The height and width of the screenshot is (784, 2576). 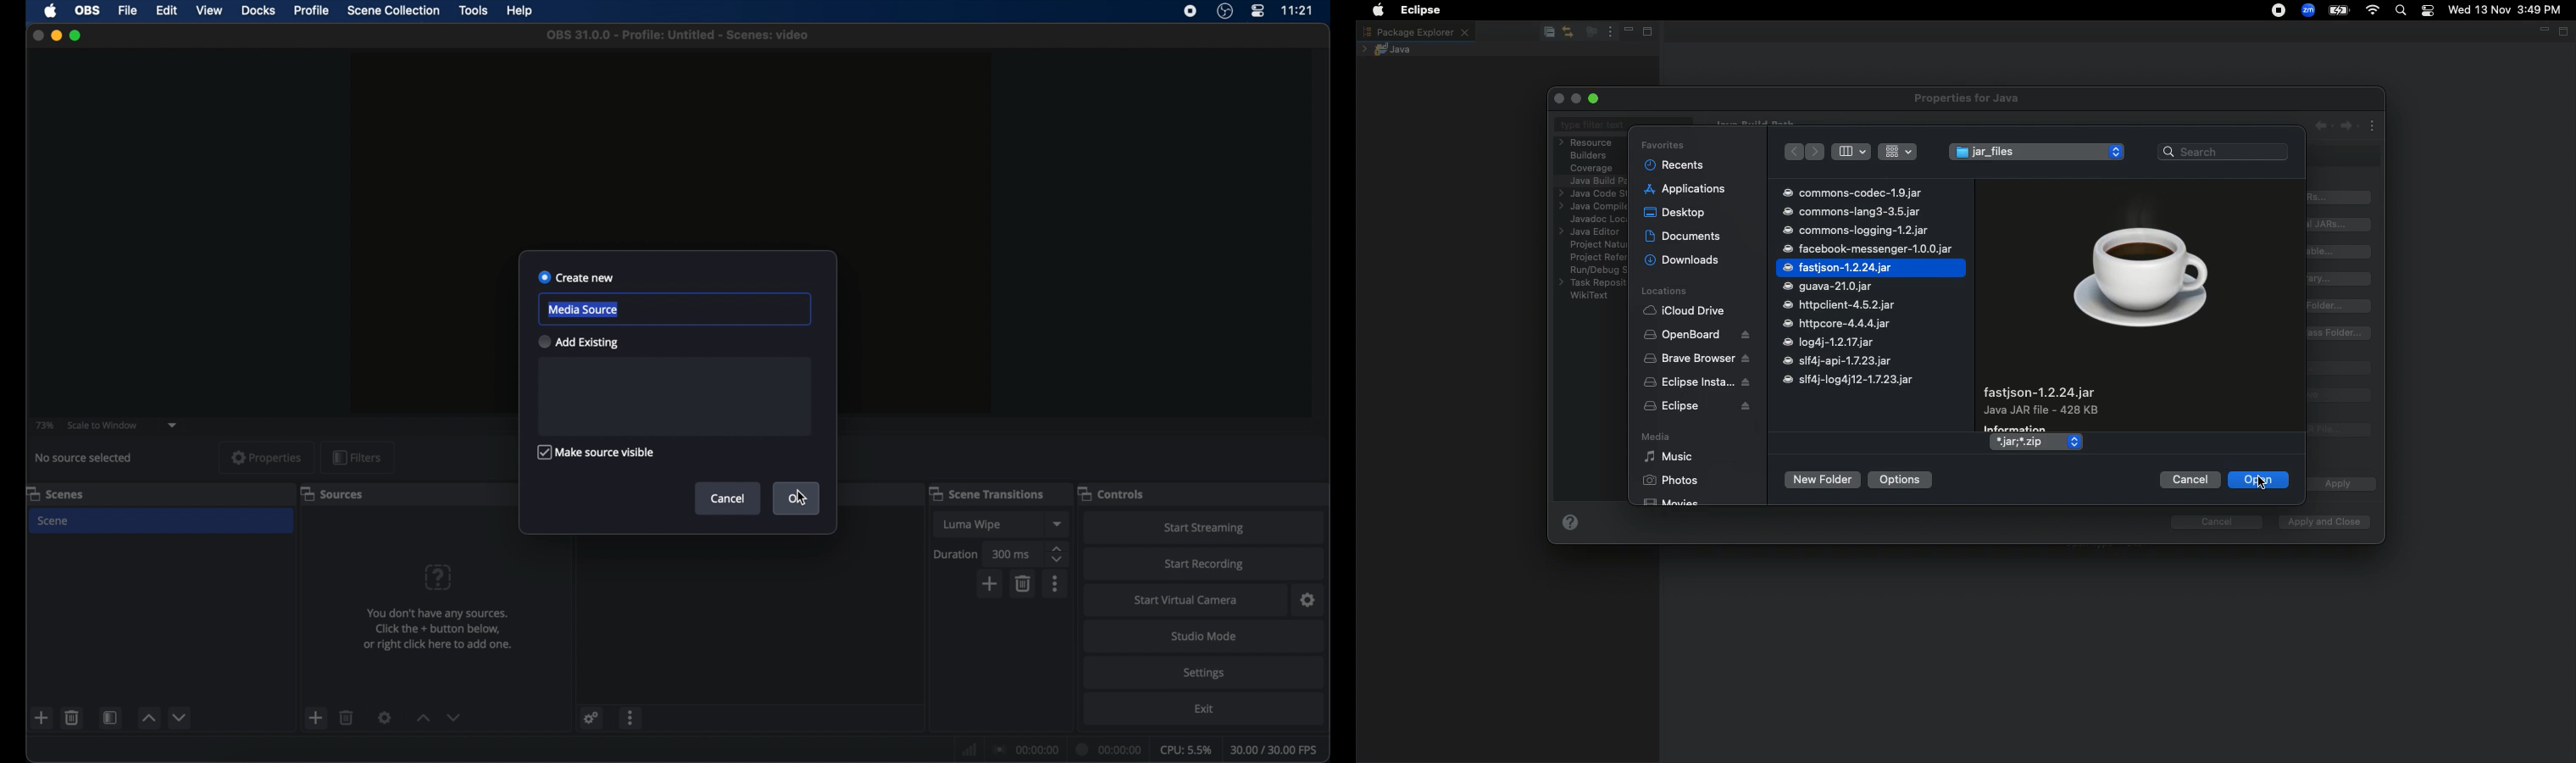 I want to click on docks, so click(x=259, y=11).